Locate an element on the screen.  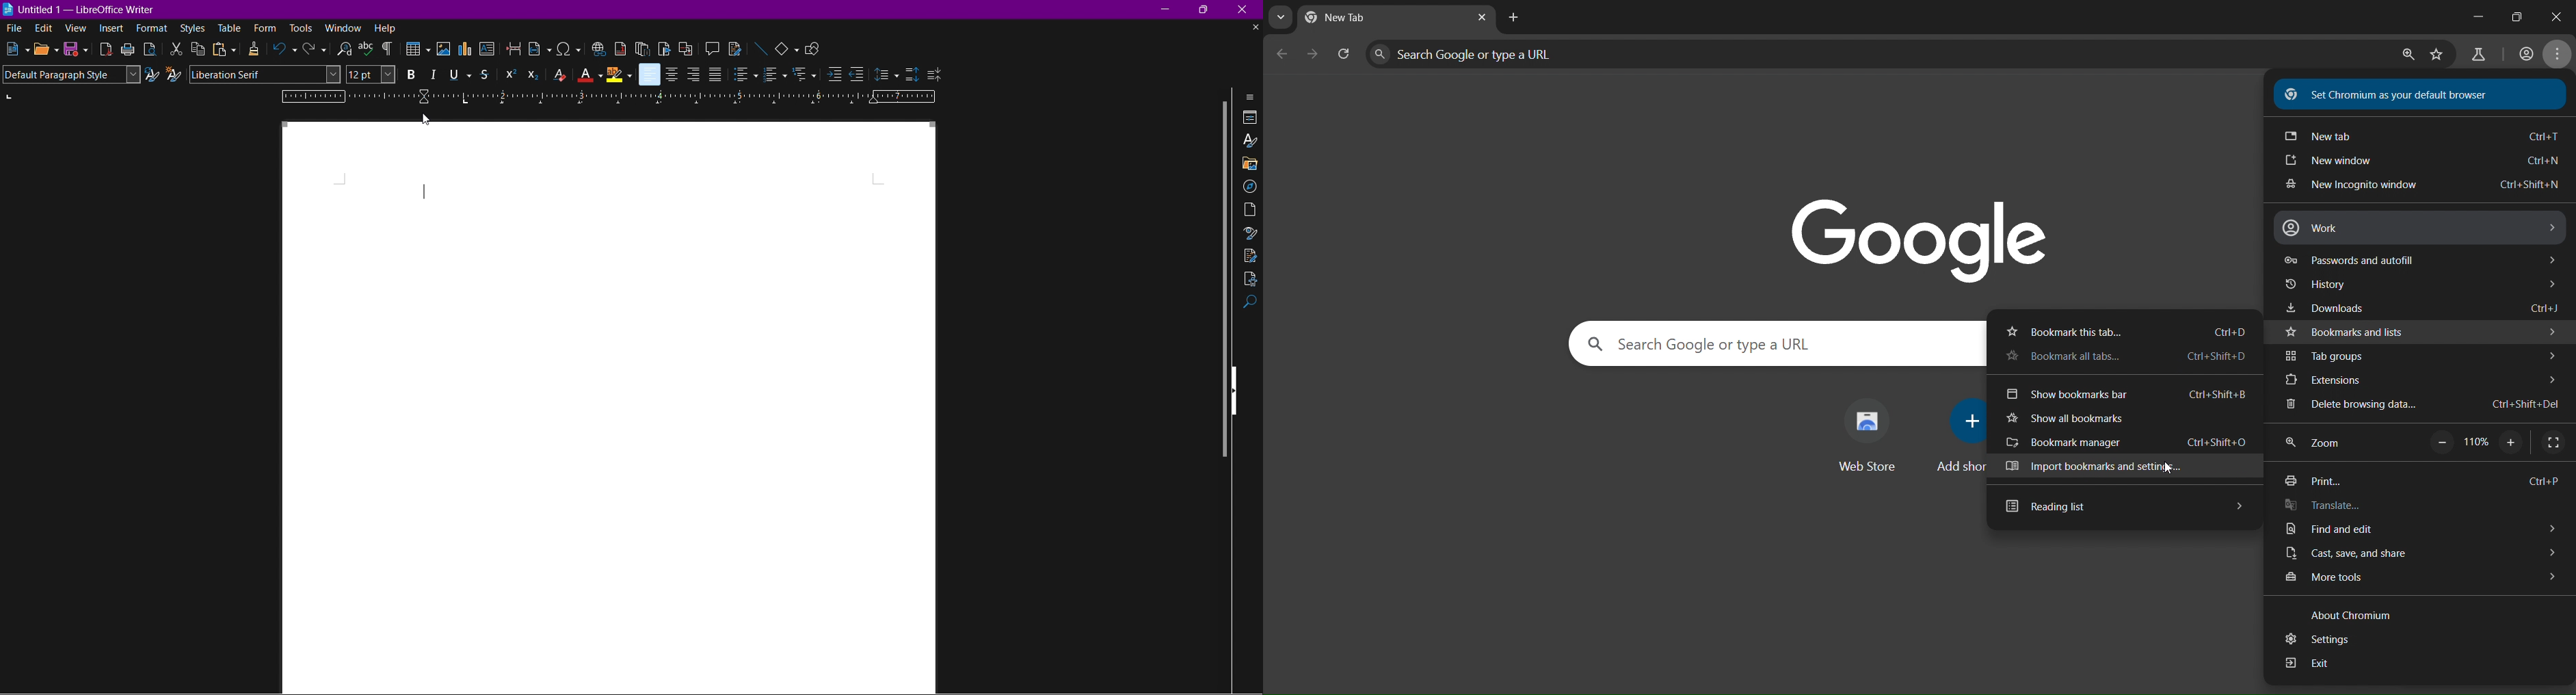
Toggle Ordered List is located at coordinates (774, 75).